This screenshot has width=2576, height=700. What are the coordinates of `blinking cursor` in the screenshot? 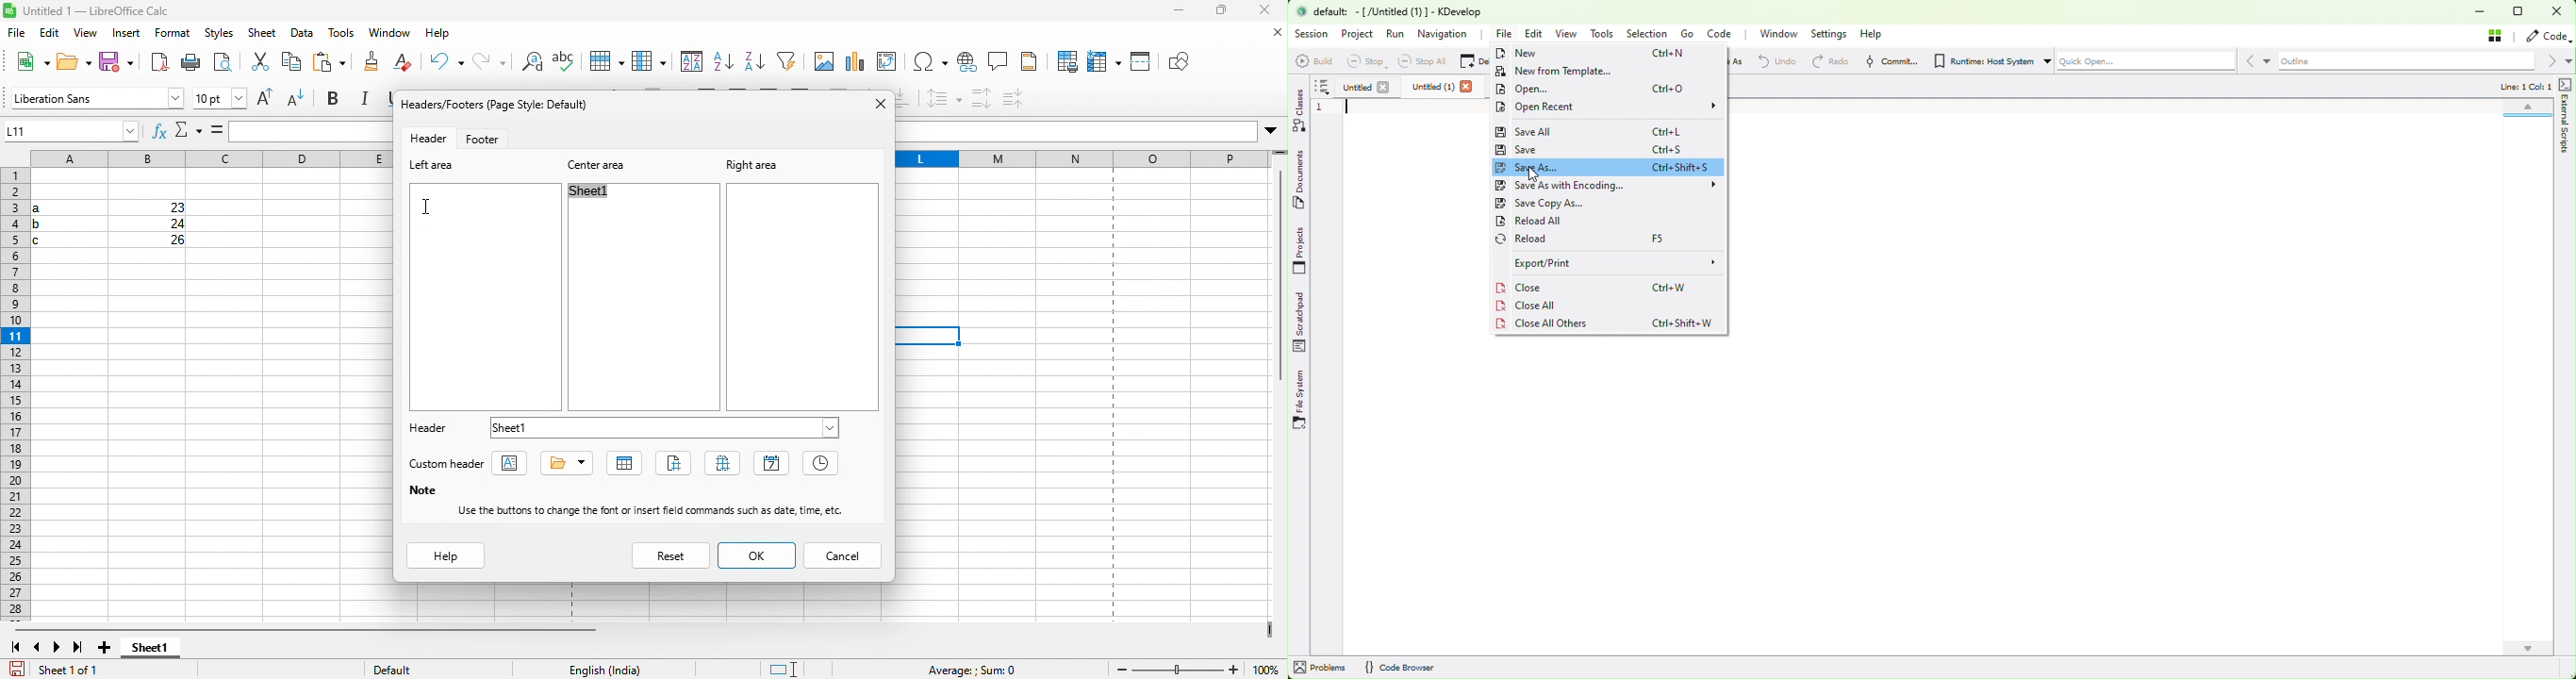 It's located at (1350, 108).